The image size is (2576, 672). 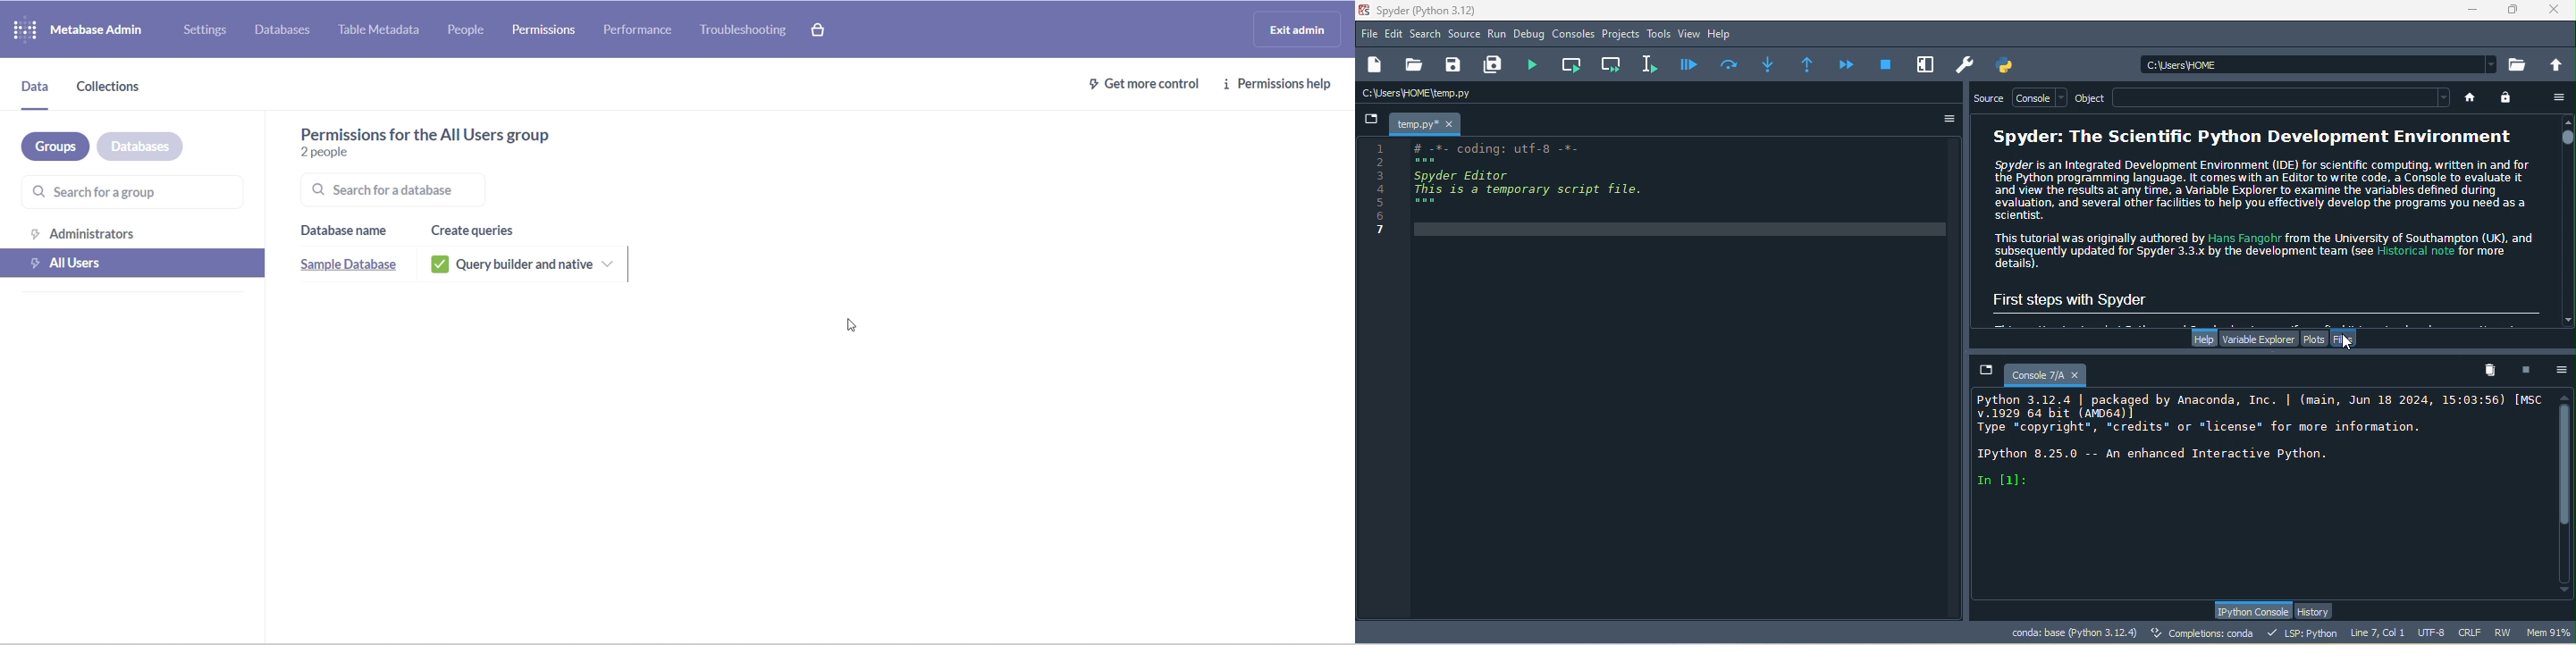 What do you see at coordinates (1537, 64) in the screenshot?
I see `run file` at bounding box center [1537, 64].